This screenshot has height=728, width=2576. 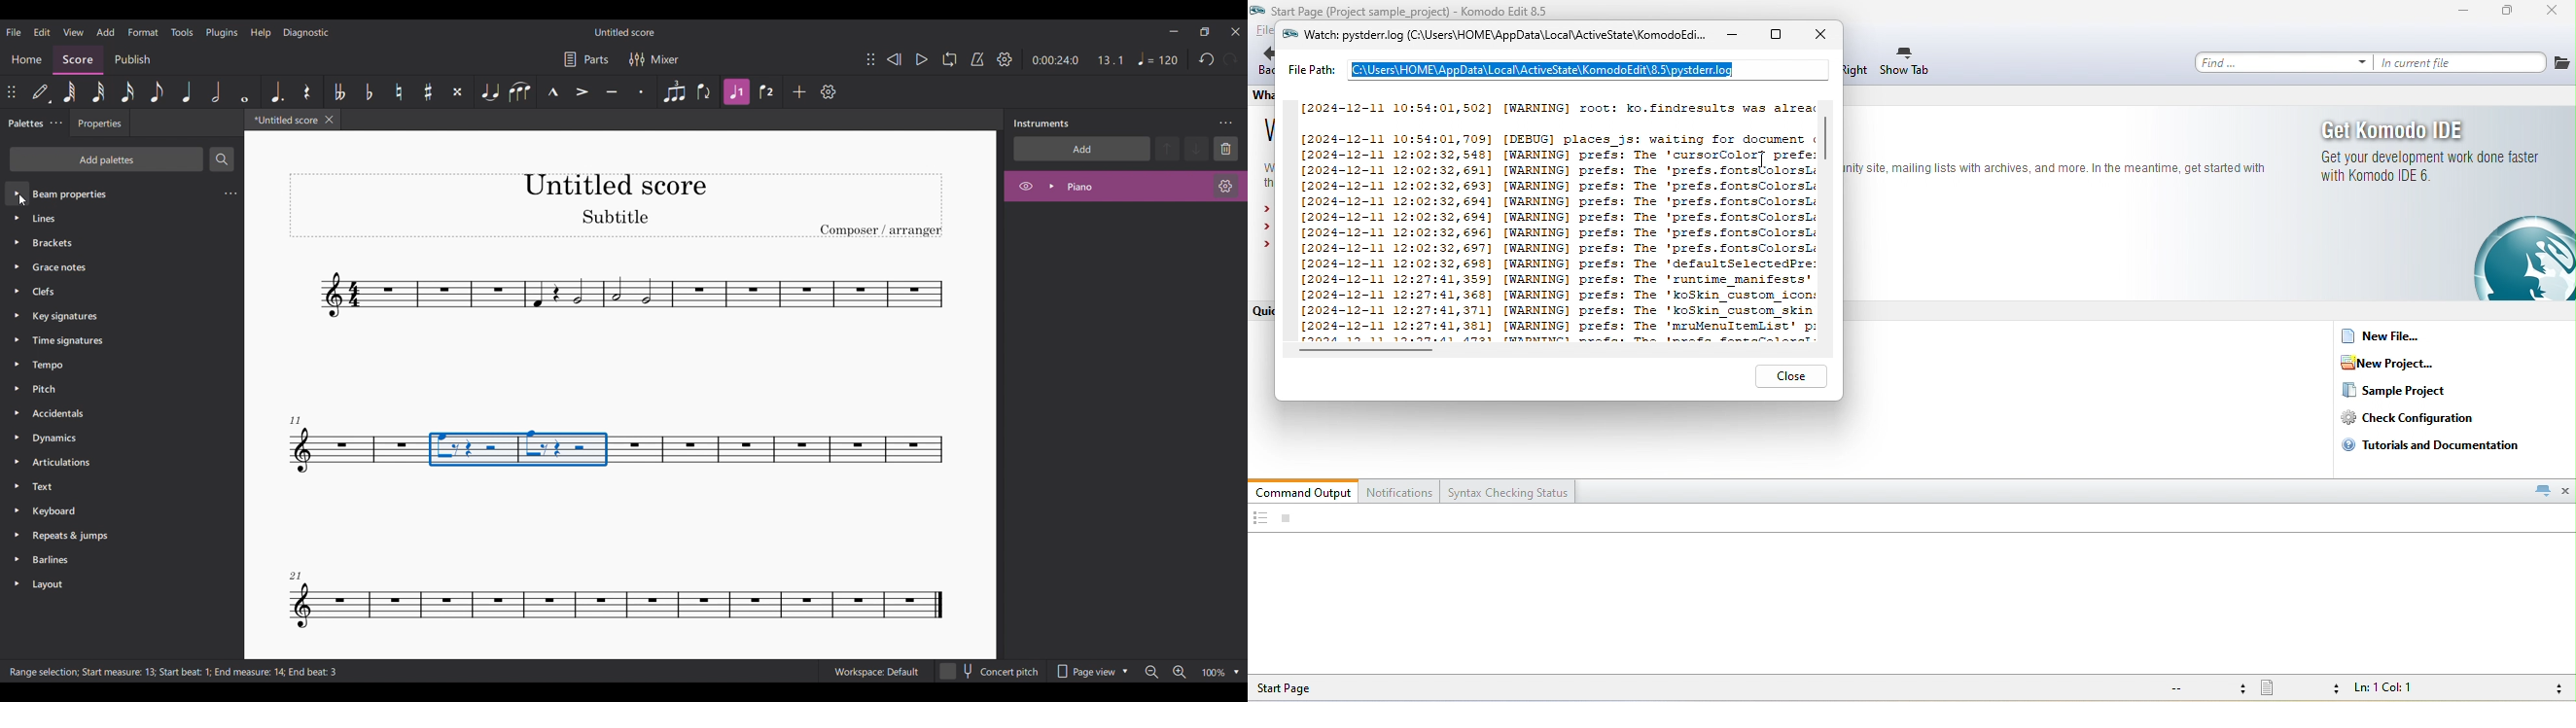 What do you see at coordinates (2542, 490) in the screenshot?
I see `tab` at bounding box center [2542, 490].